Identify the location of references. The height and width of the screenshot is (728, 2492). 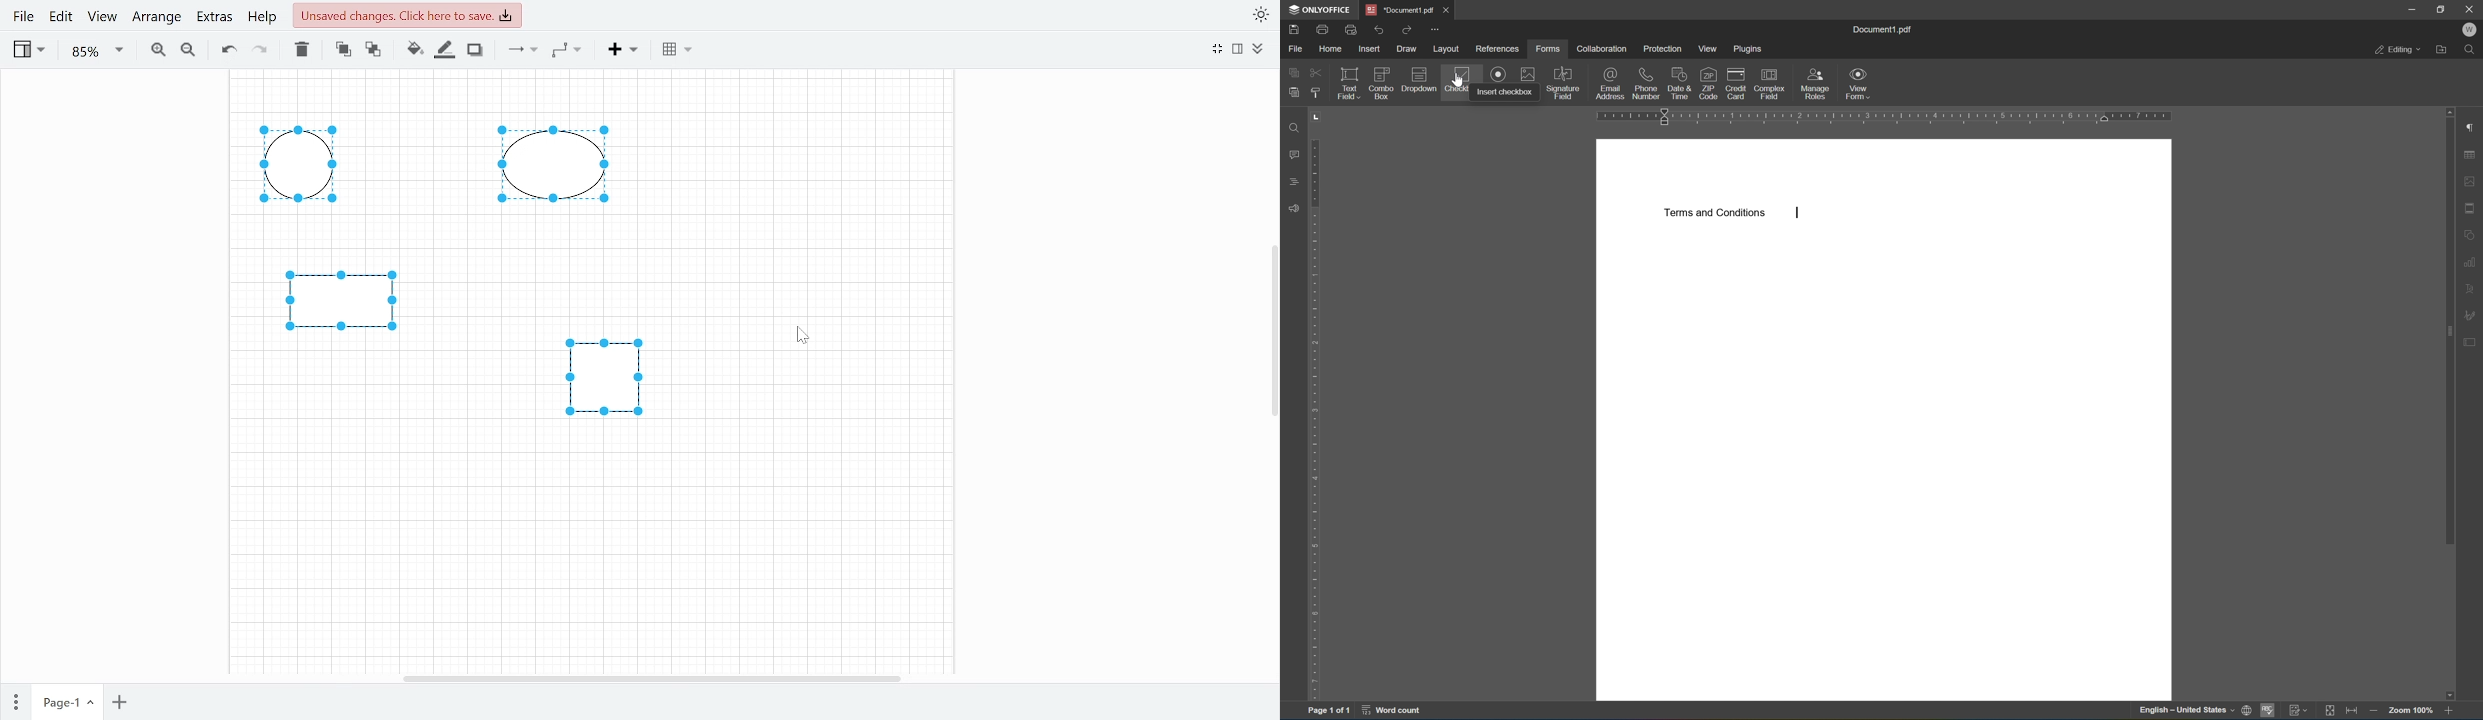
(1498, 49).